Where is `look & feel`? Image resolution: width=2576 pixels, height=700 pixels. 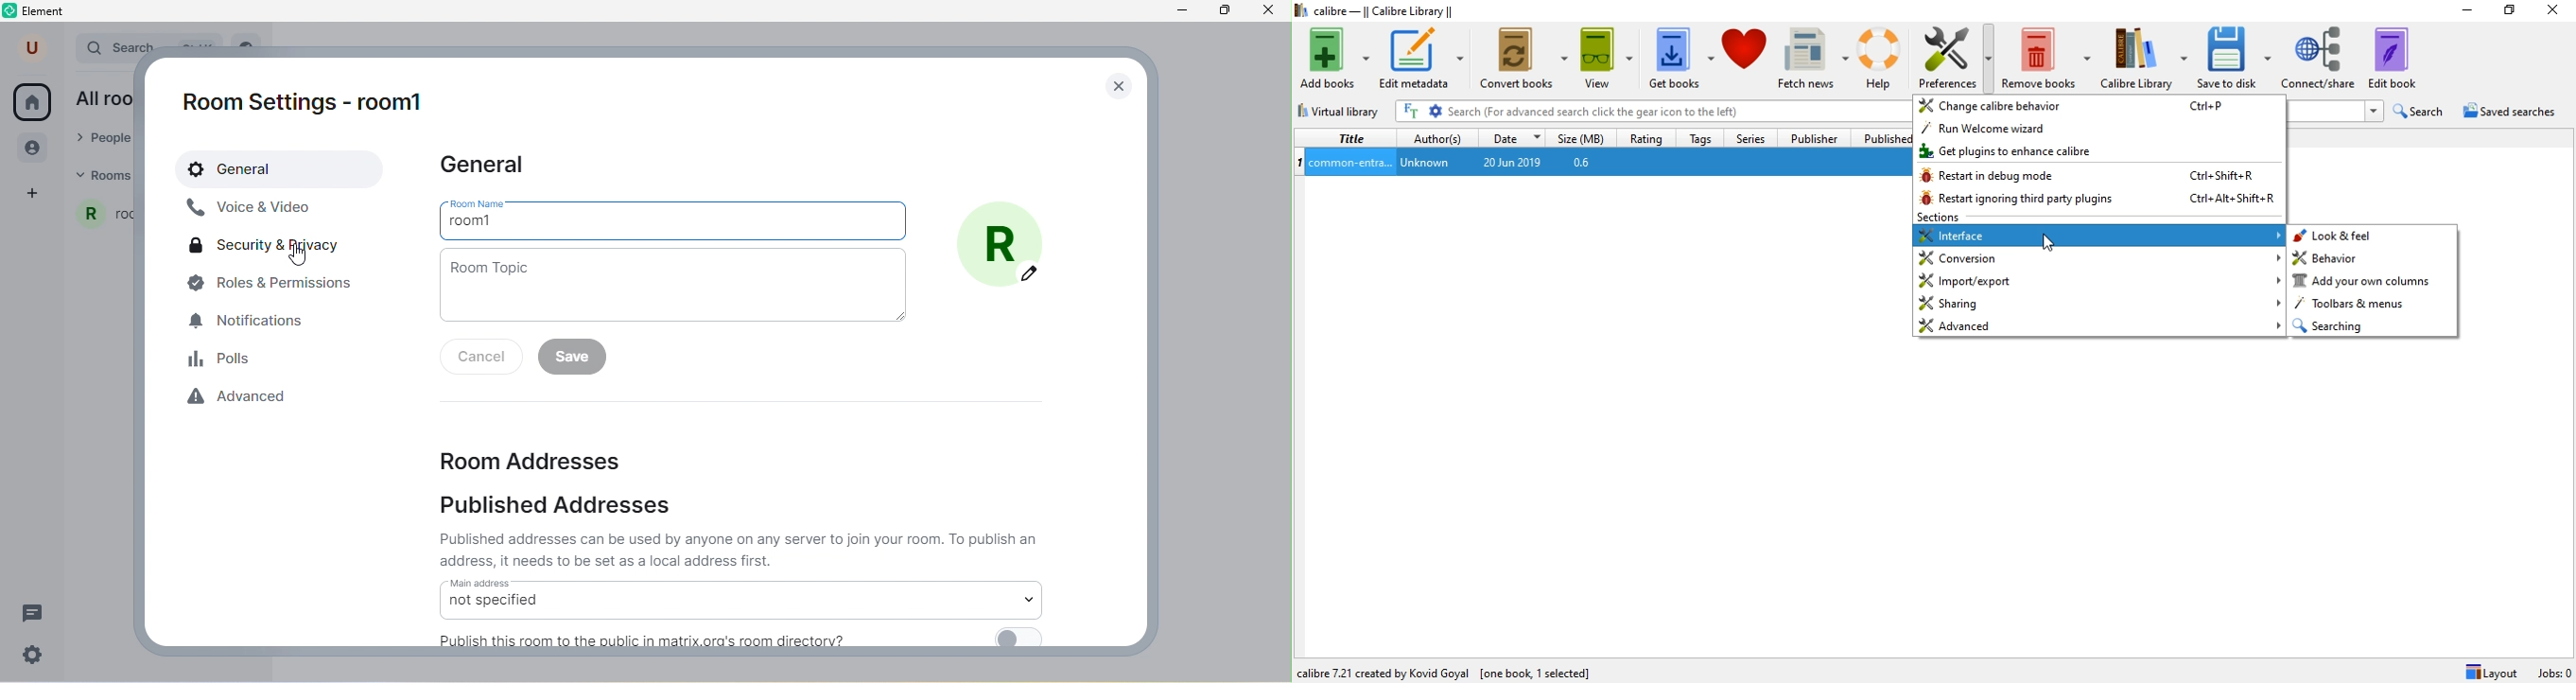 look & feel is located at coordinates (2375, 237).